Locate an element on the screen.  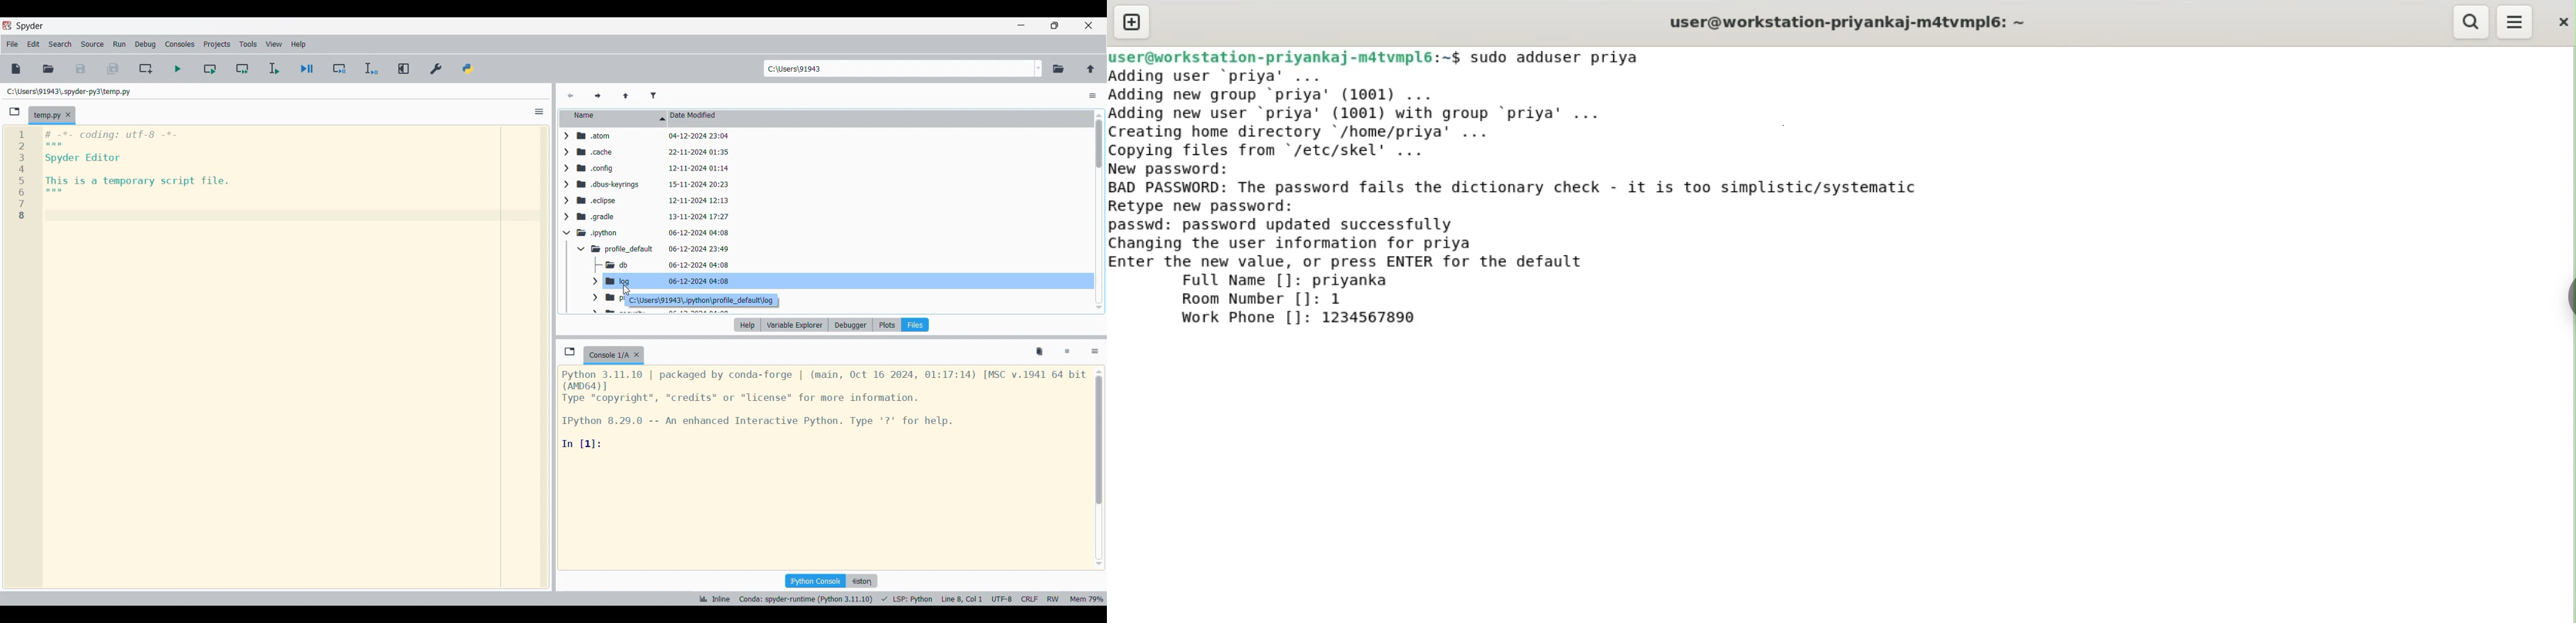
Close interface  is located at coordinates (1089, 25).